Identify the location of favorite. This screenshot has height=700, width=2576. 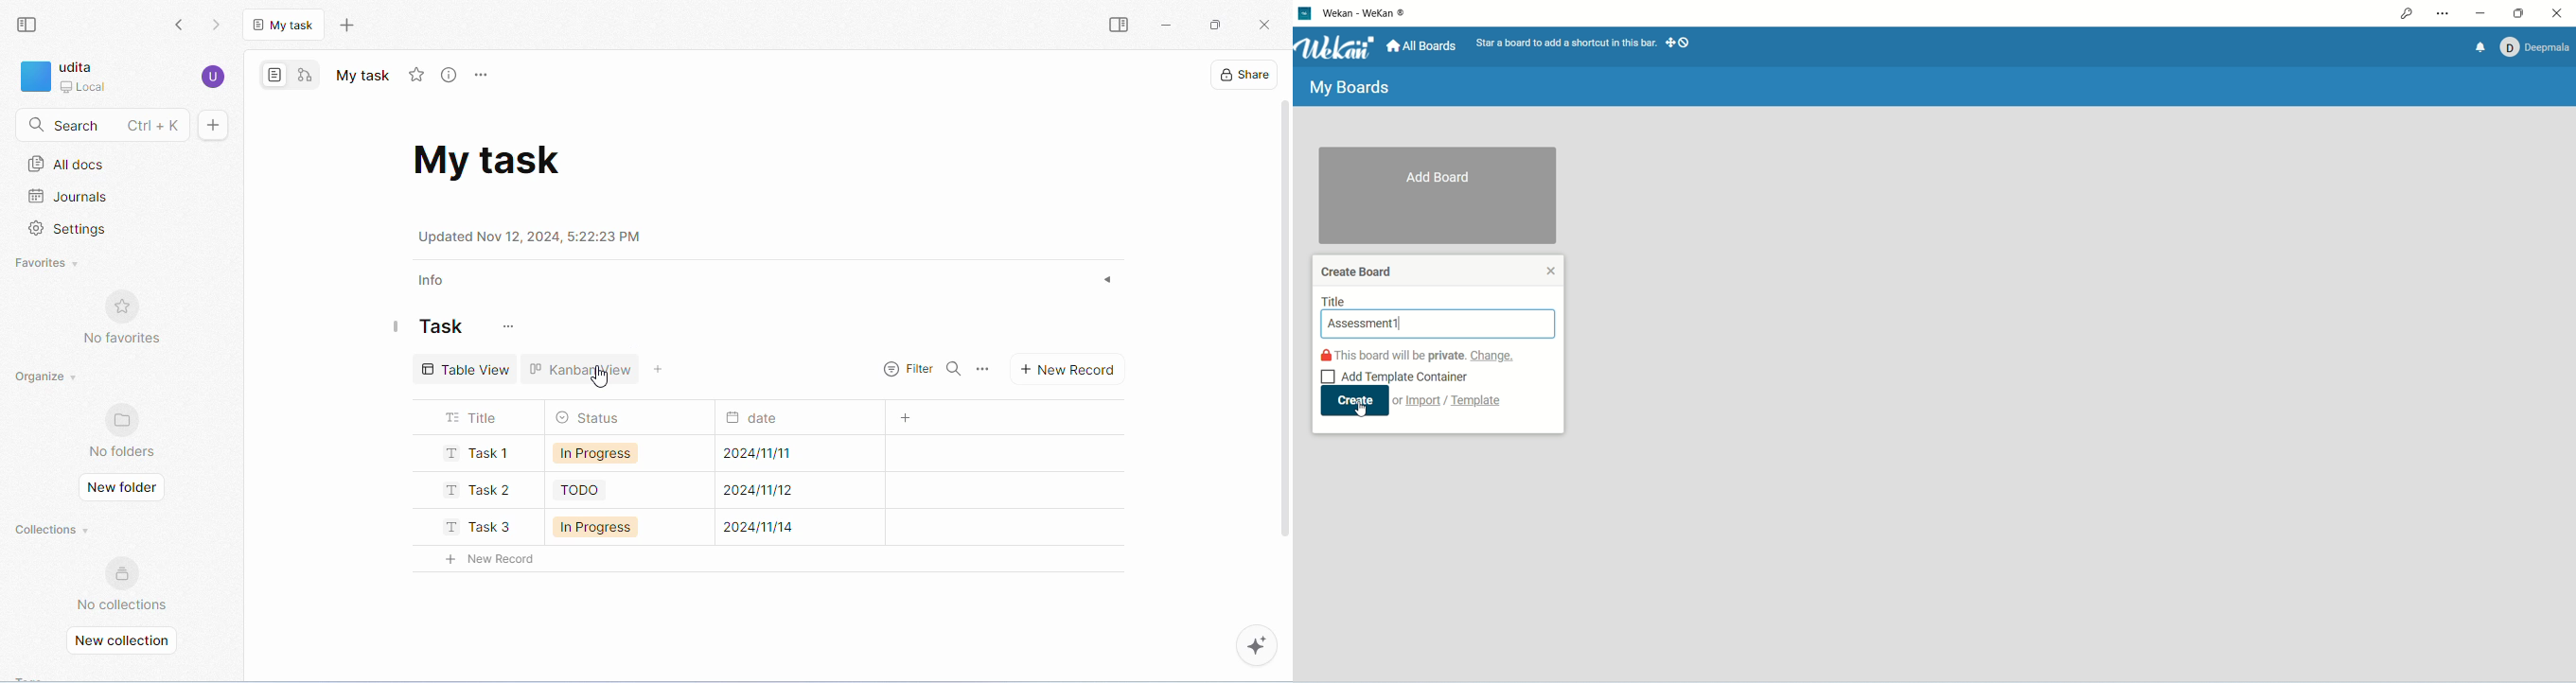
(418, 75).